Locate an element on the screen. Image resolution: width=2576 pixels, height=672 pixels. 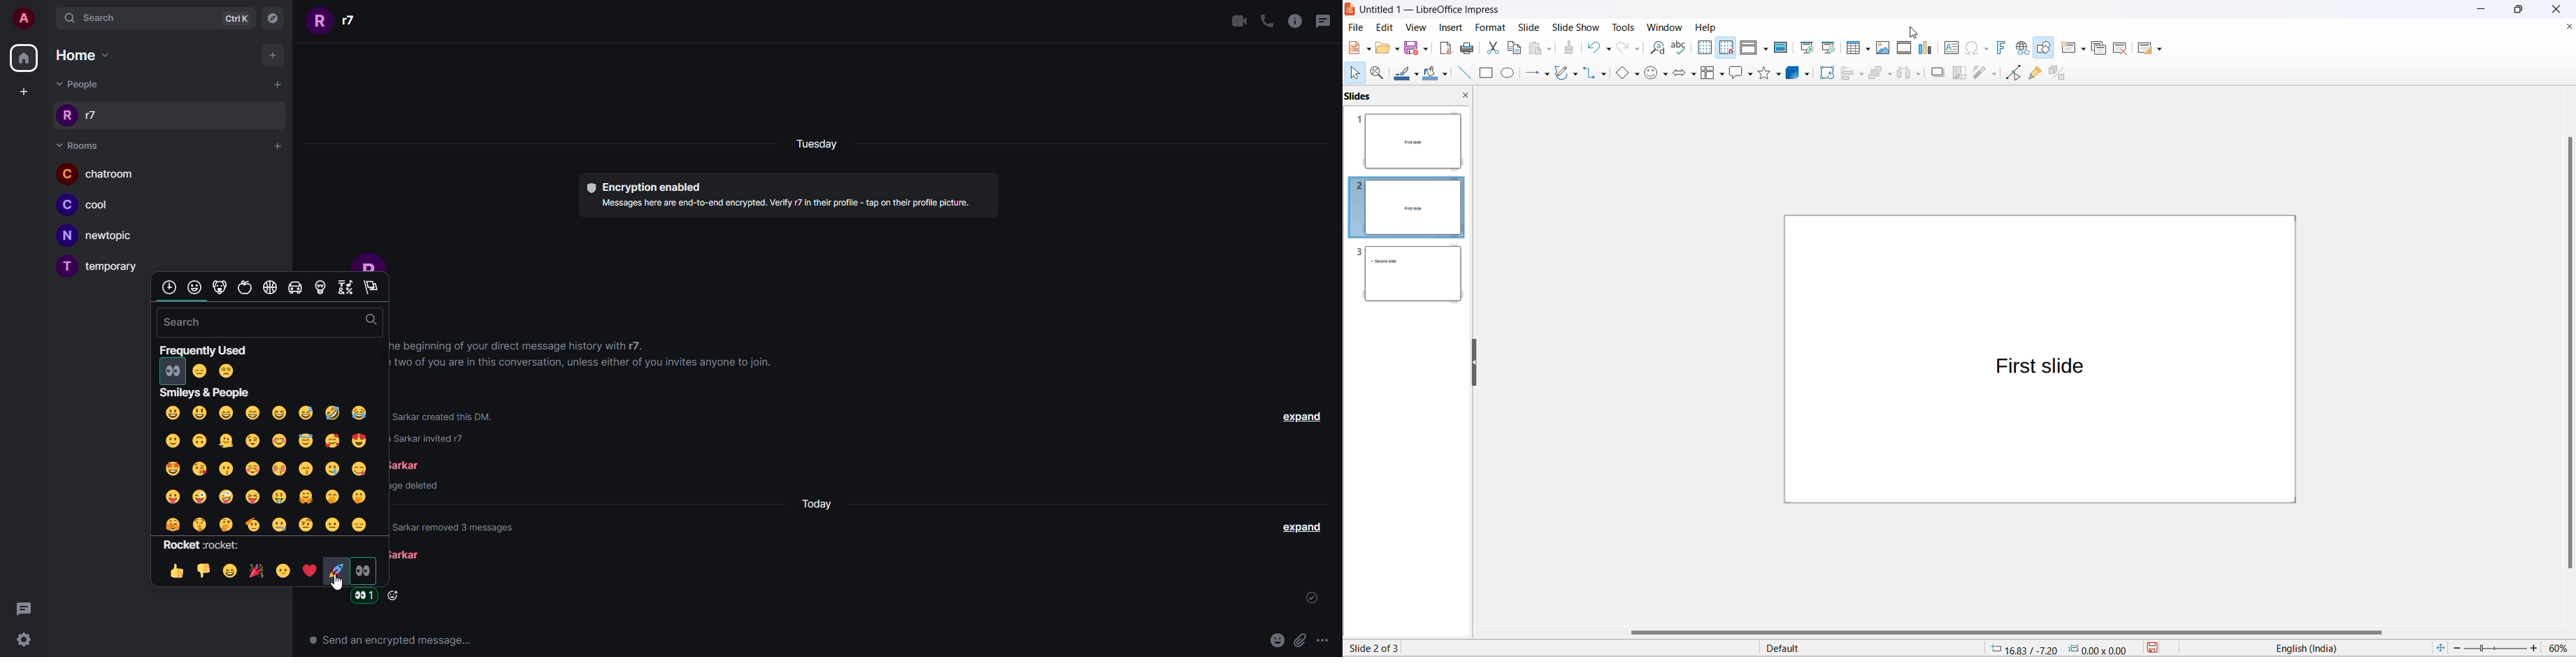
symbol shapes options is located at coordinates (1665, 75).